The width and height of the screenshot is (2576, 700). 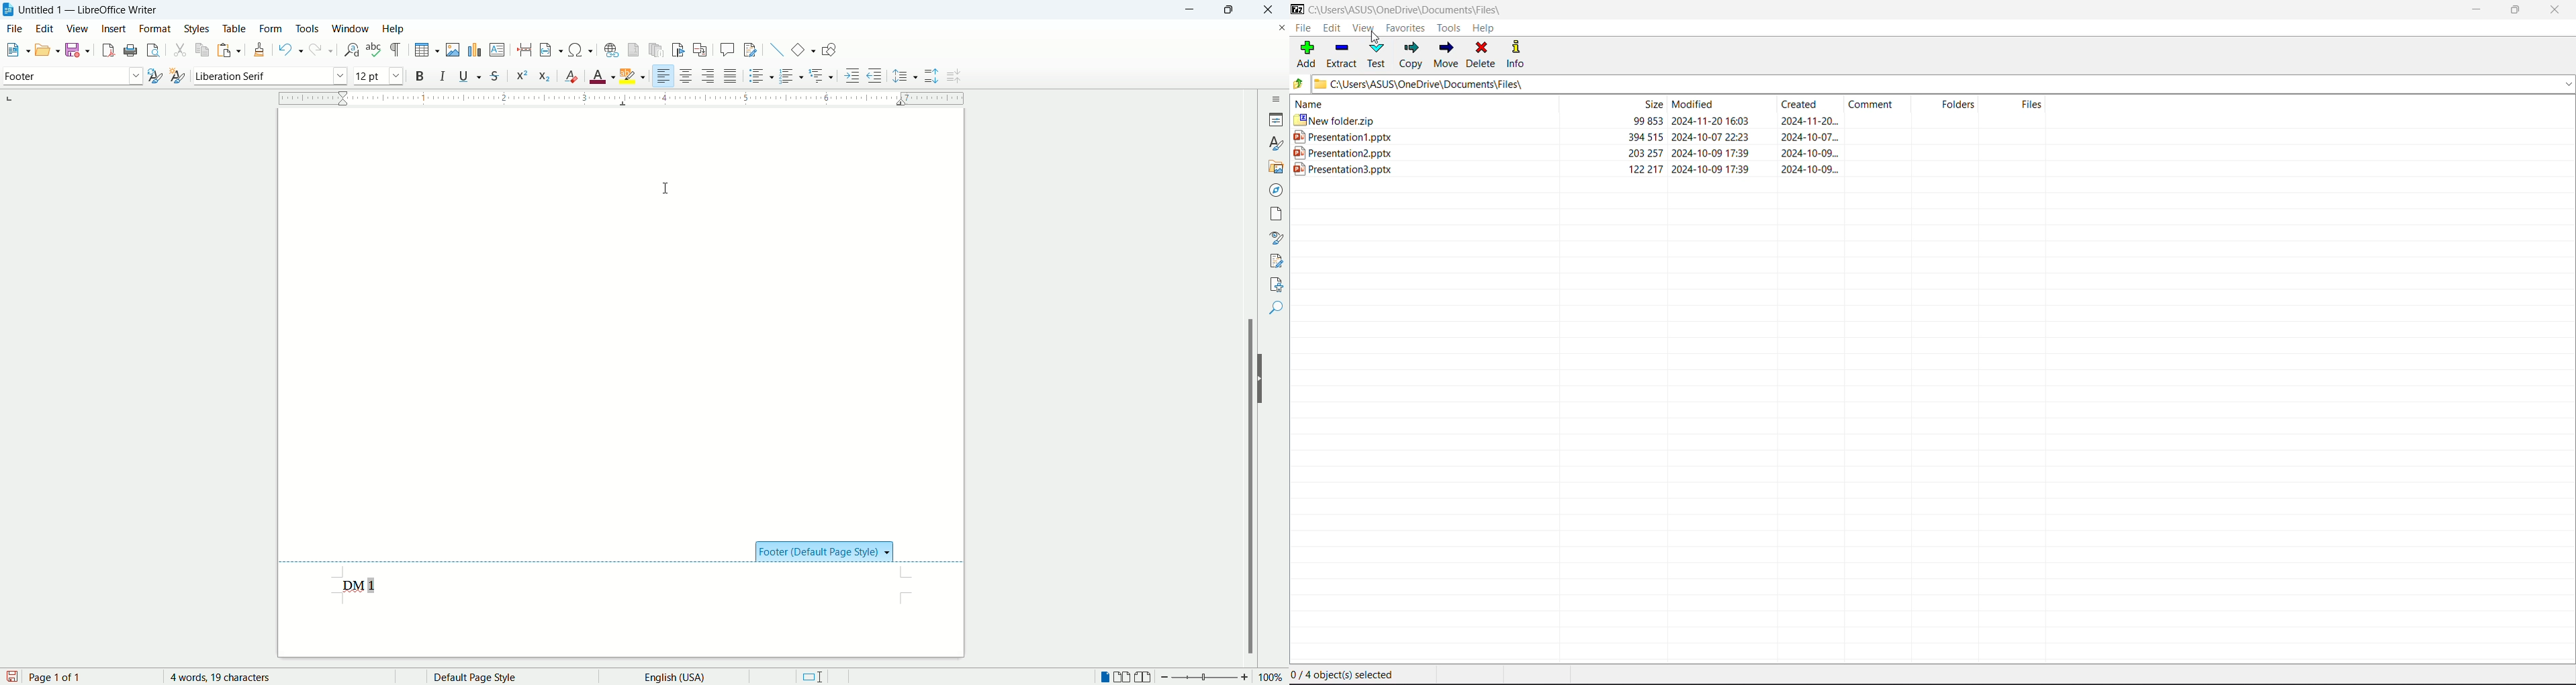 I want to click on Move Up one level, so click(x=1299, y=85).